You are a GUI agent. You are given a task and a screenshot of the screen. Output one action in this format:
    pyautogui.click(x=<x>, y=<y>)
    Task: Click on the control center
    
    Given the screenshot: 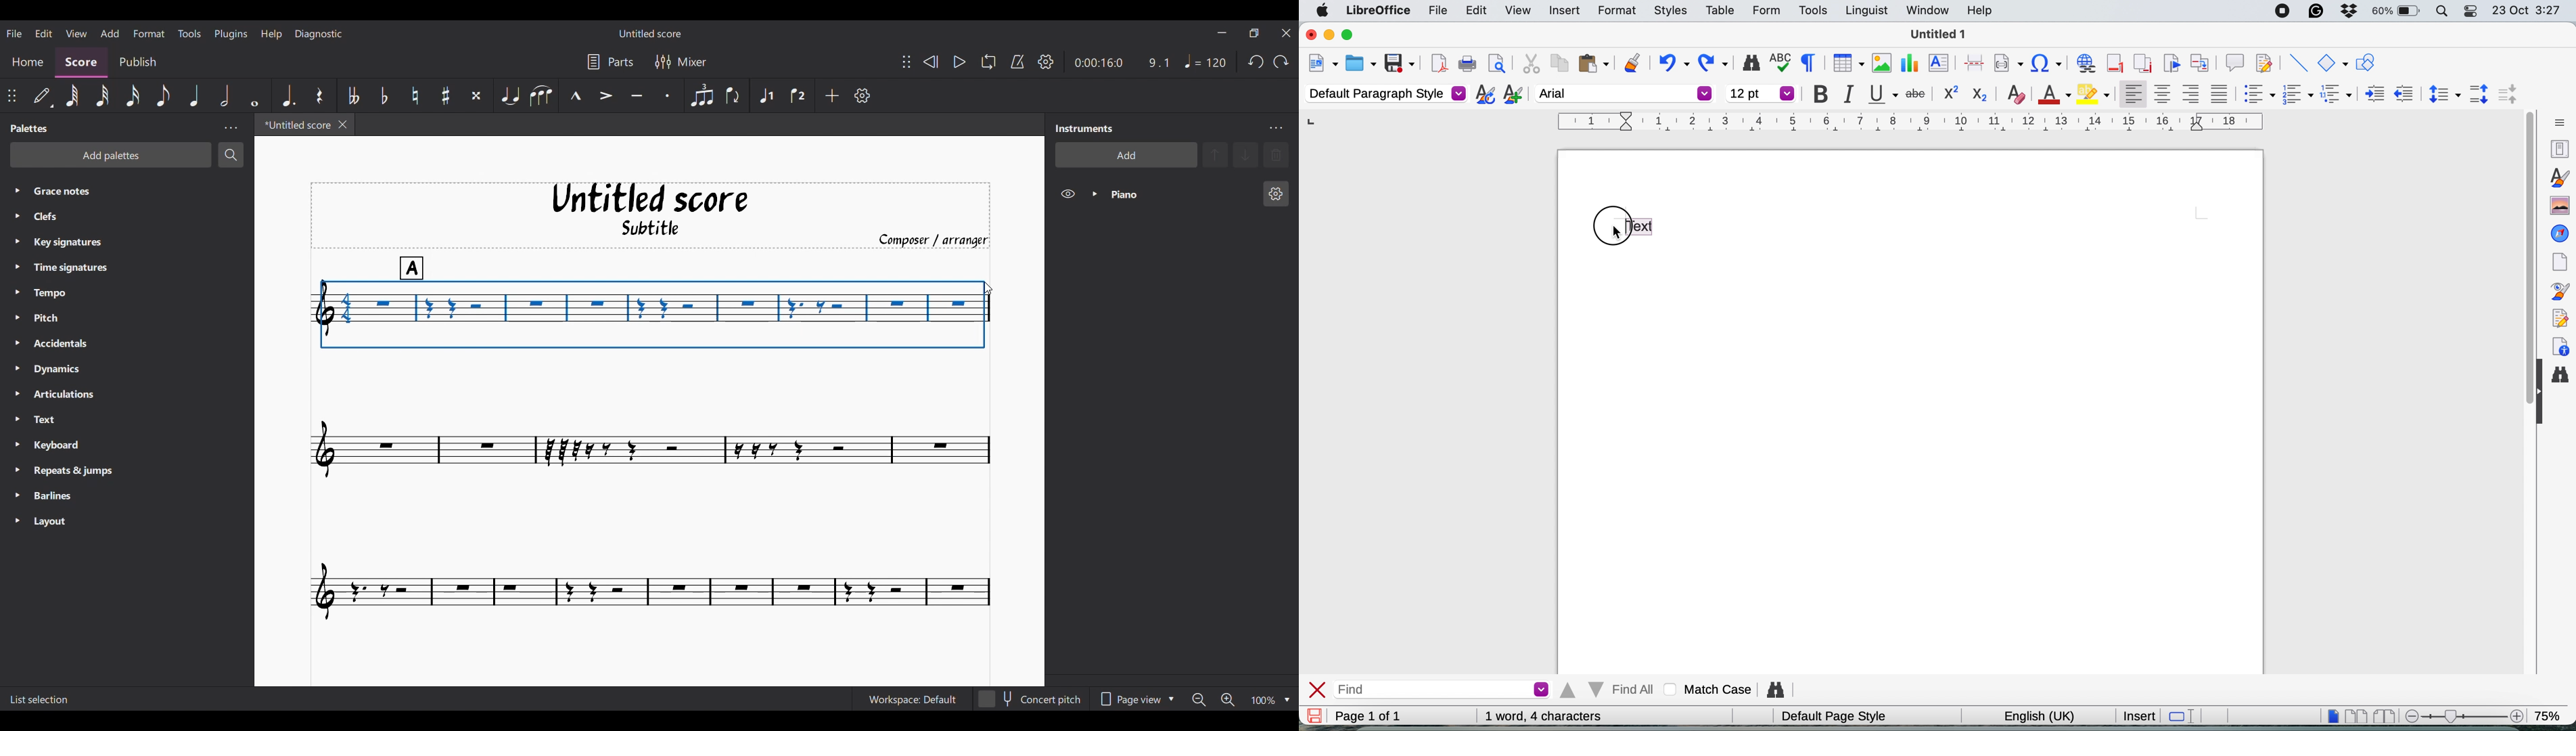 What is the action you would take?
    pyautogui.click(x=2472, y=12)
    